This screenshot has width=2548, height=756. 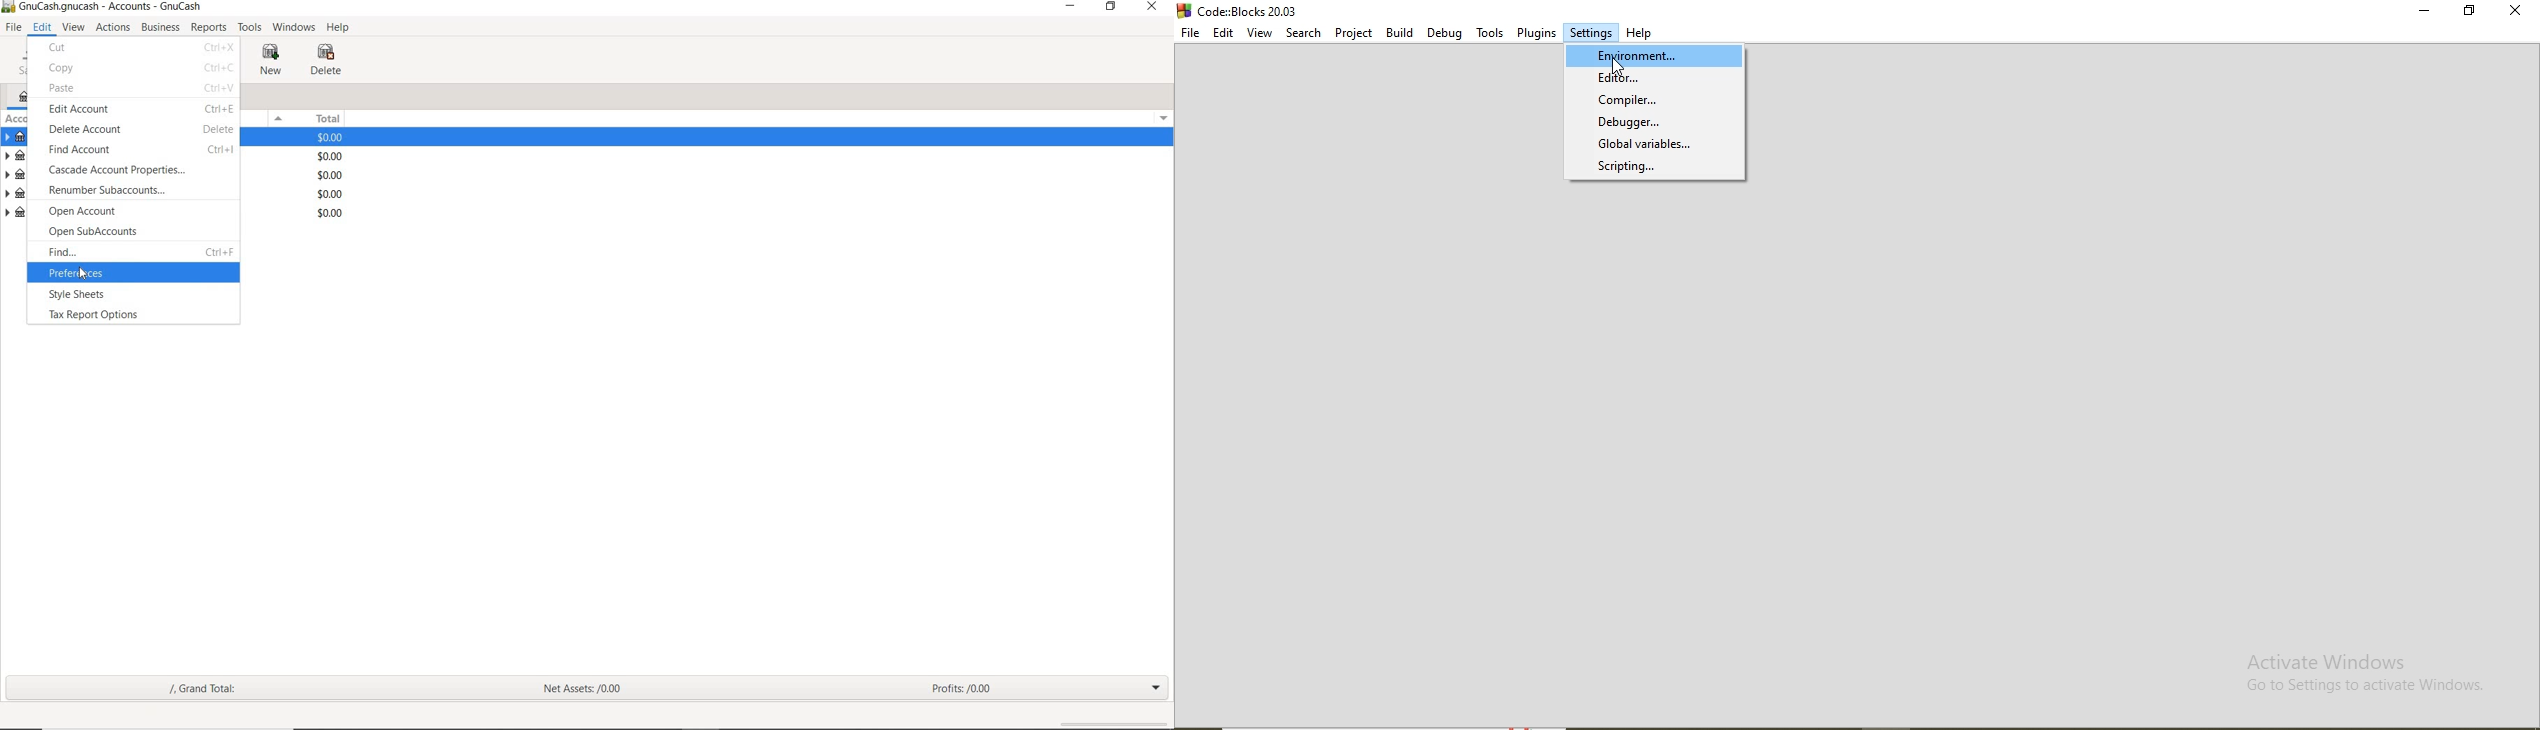 What do you see at coordinates (332, 175) in the screenshot?
I see `` at bounding box center [332, 175].